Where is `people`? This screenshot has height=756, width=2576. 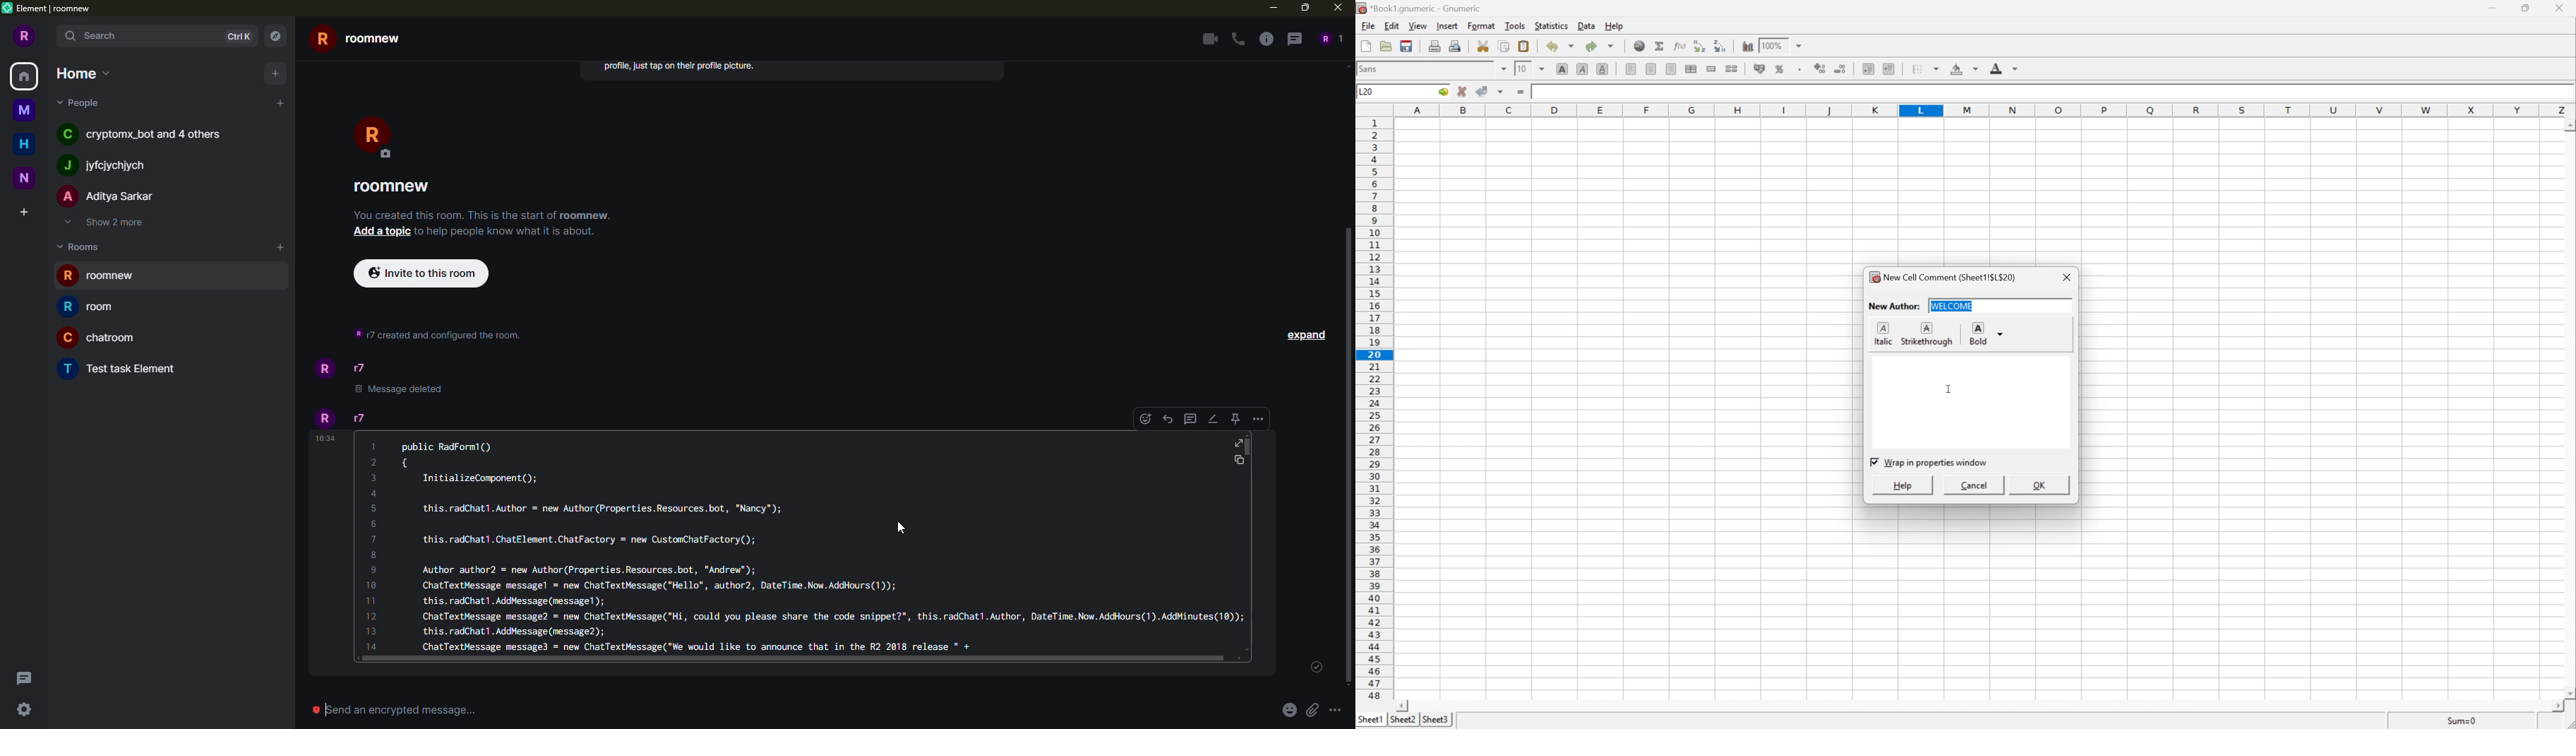
people is located at coordinates (111, 166).